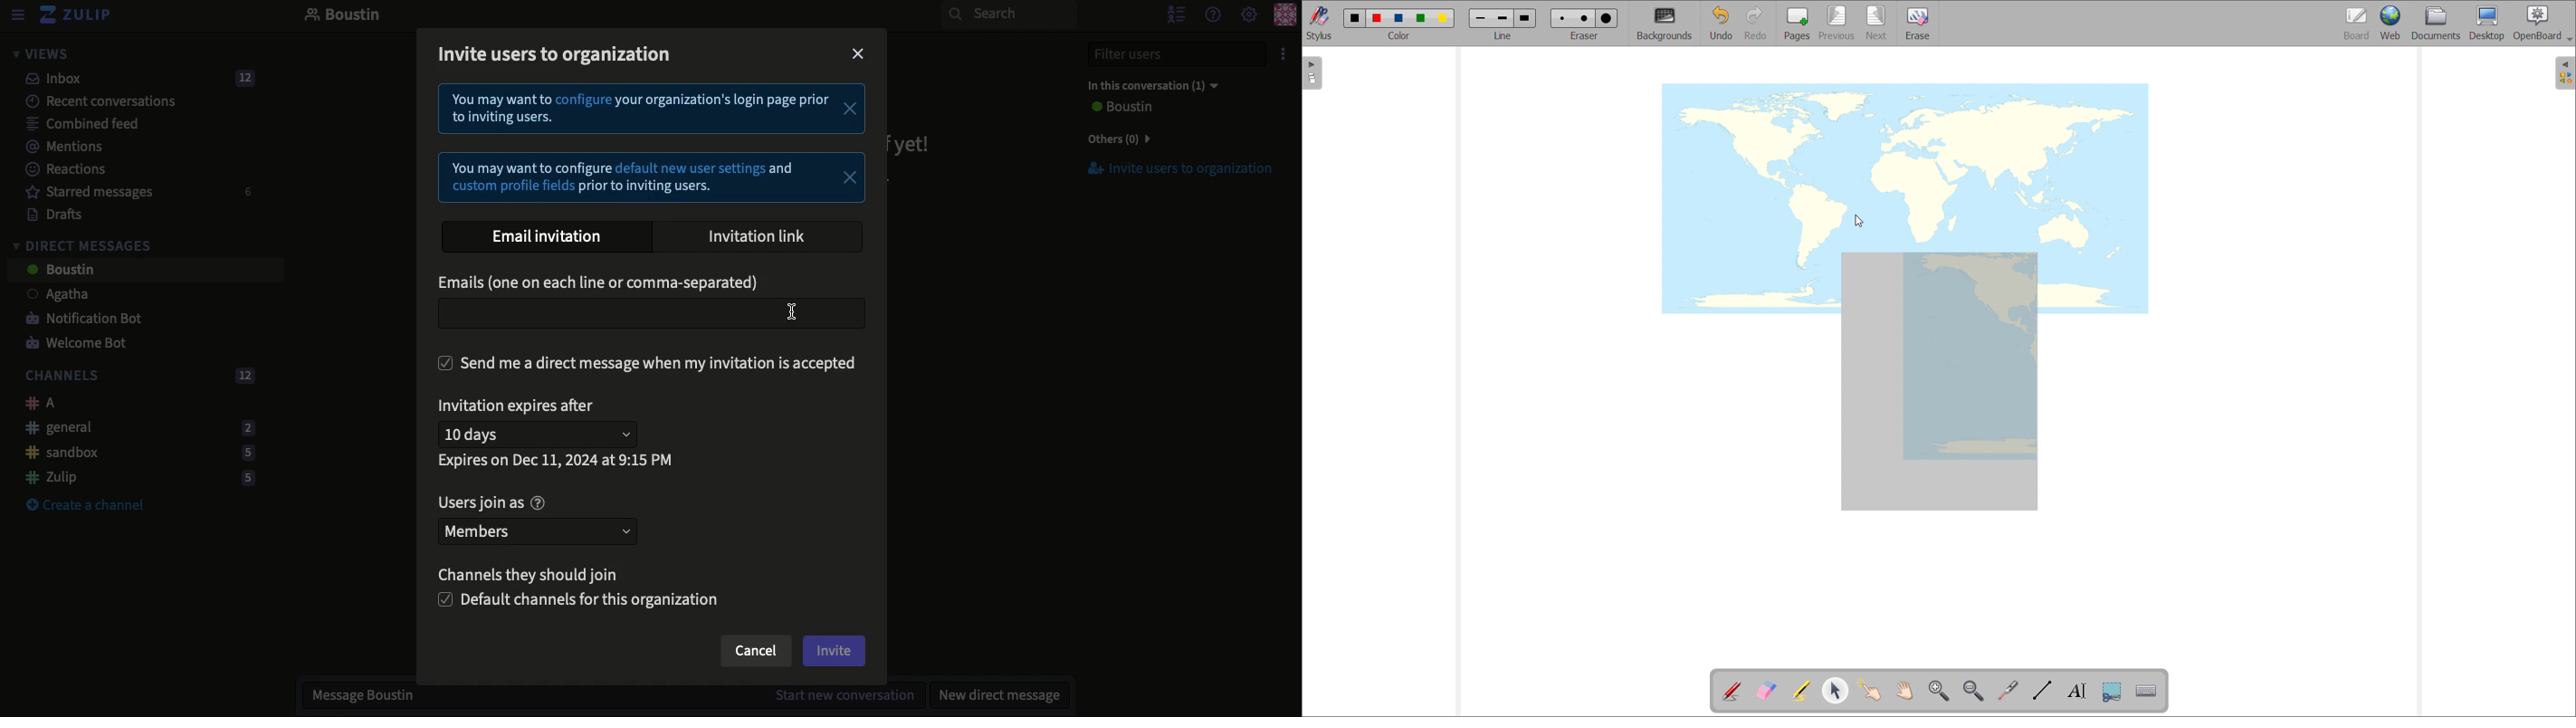 Image resolution: width=2576 pixels, height=728 pixels. I want to click on Filter users, so click(1166, 54).